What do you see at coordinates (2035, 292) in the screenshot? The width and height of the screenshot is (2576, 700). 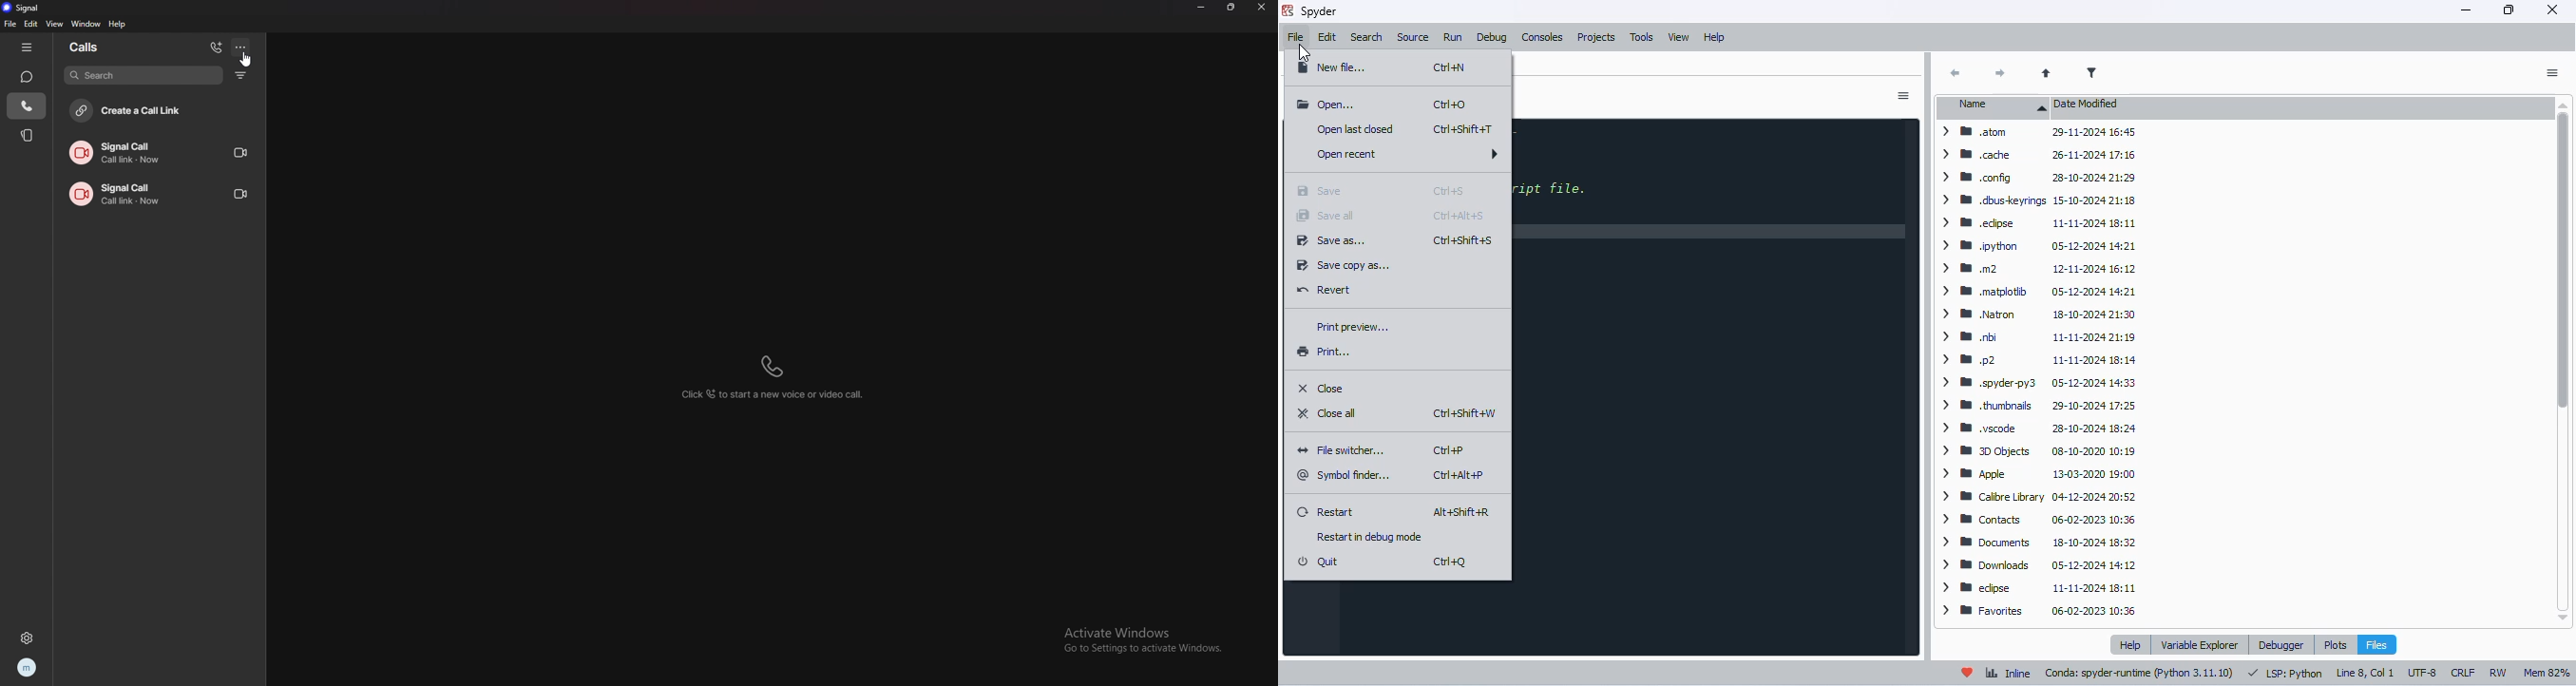 I see `> BW matplotib 05-12-2024 14:21` at bounding box center [2035, 292].